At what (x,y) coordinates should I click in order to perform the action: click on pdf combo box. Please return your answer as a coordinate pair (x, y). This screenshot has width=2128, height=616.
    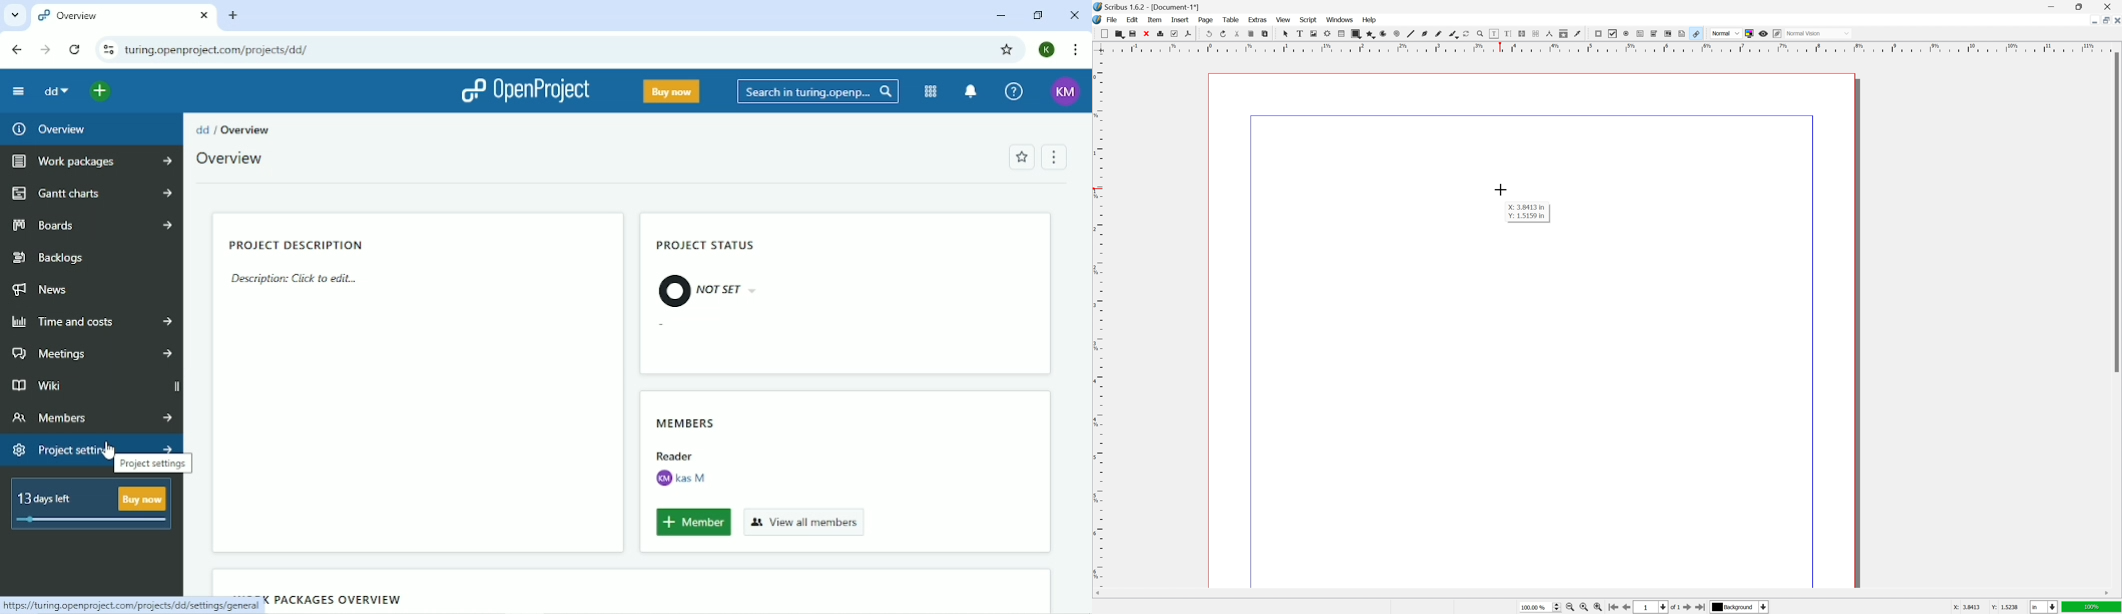
    Looking at the image, I should click on (1654, 34).